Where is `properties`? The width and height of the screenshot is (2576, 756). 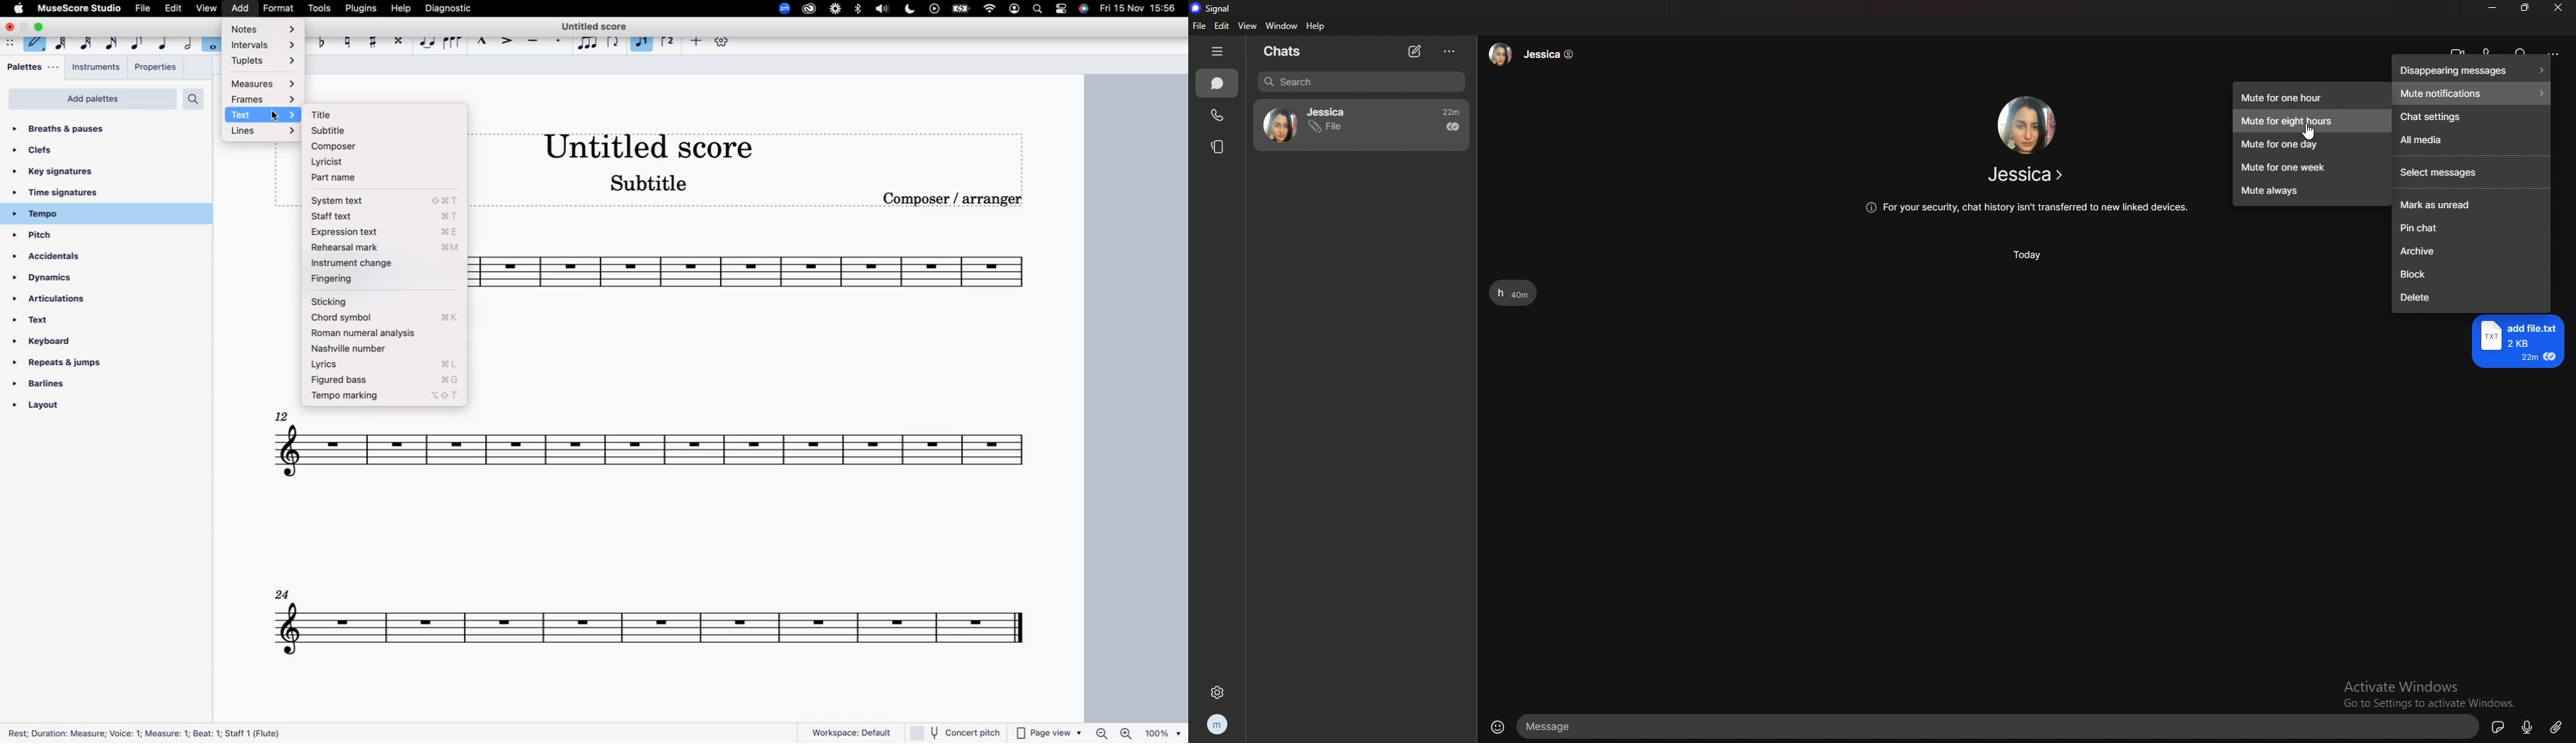 properties is located at coordinates (155, 67).